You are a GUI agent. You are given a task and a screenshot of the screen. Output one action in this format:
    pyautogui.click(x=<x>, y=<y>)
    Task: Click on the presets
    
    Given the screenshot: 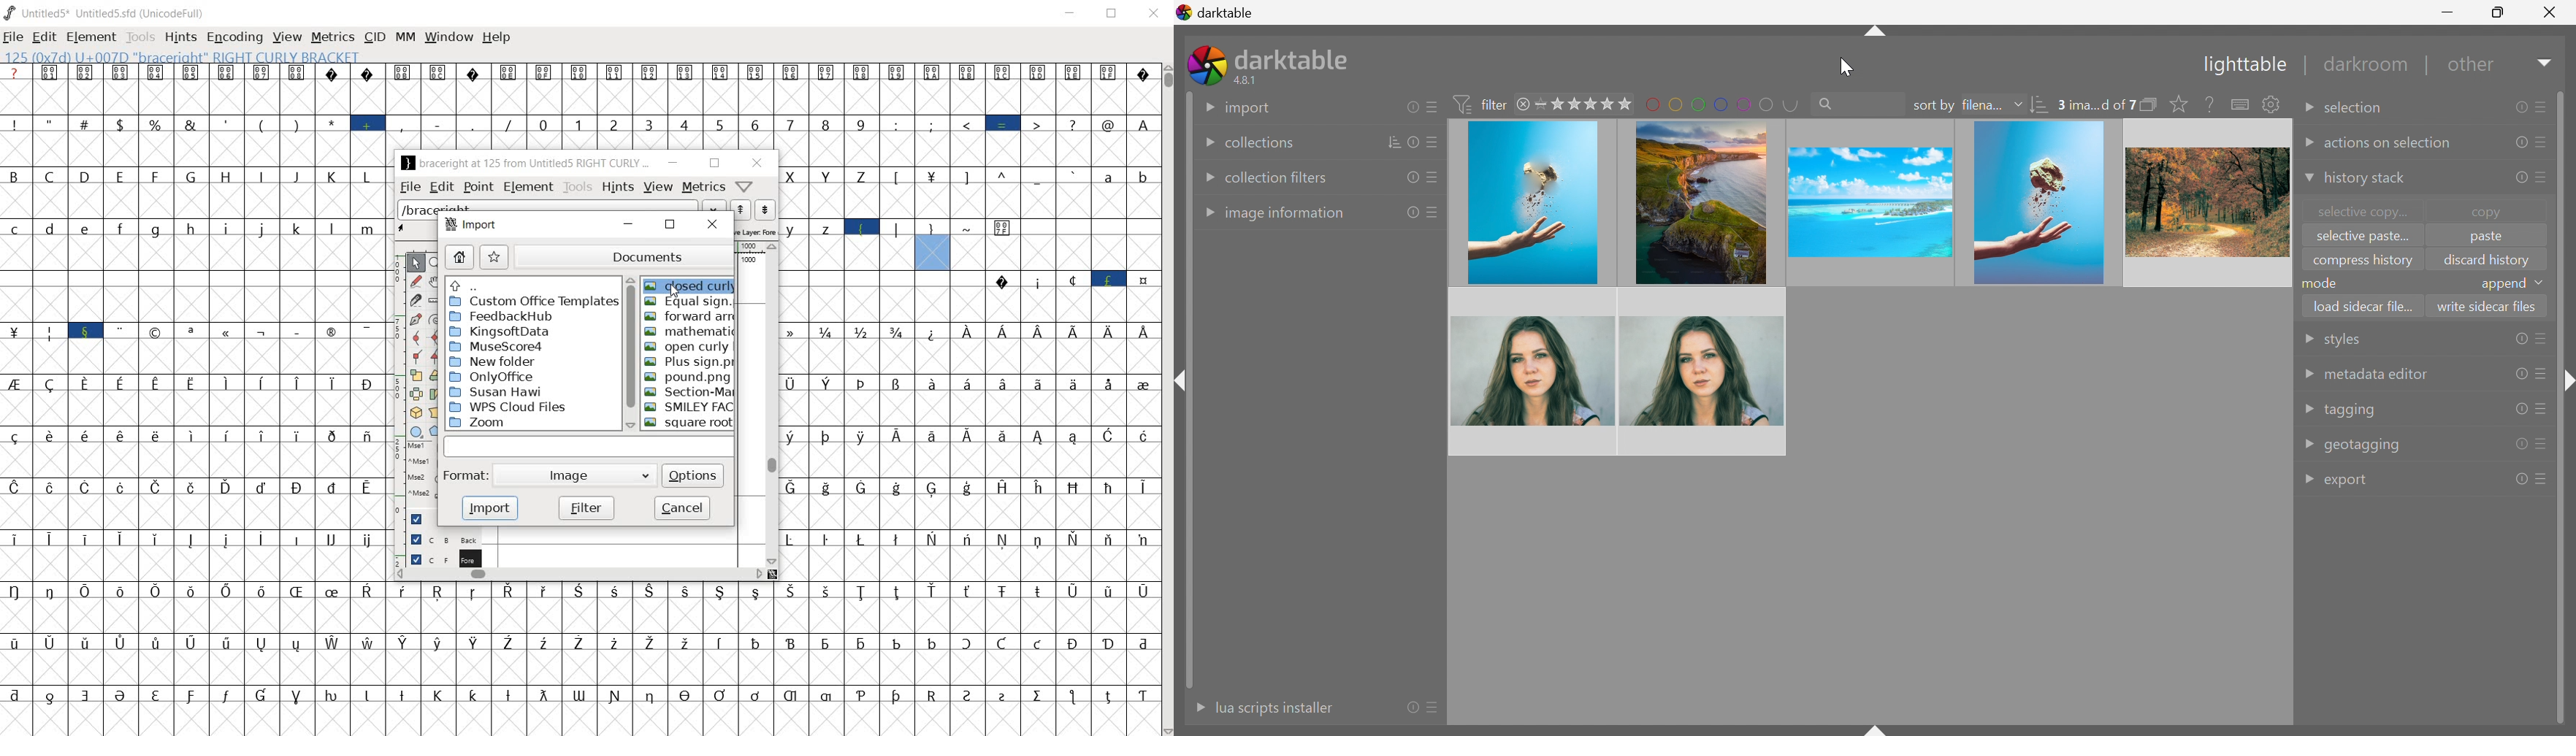 What is the action you would take?
    pyautogui.click(x=2543, y=478)
    